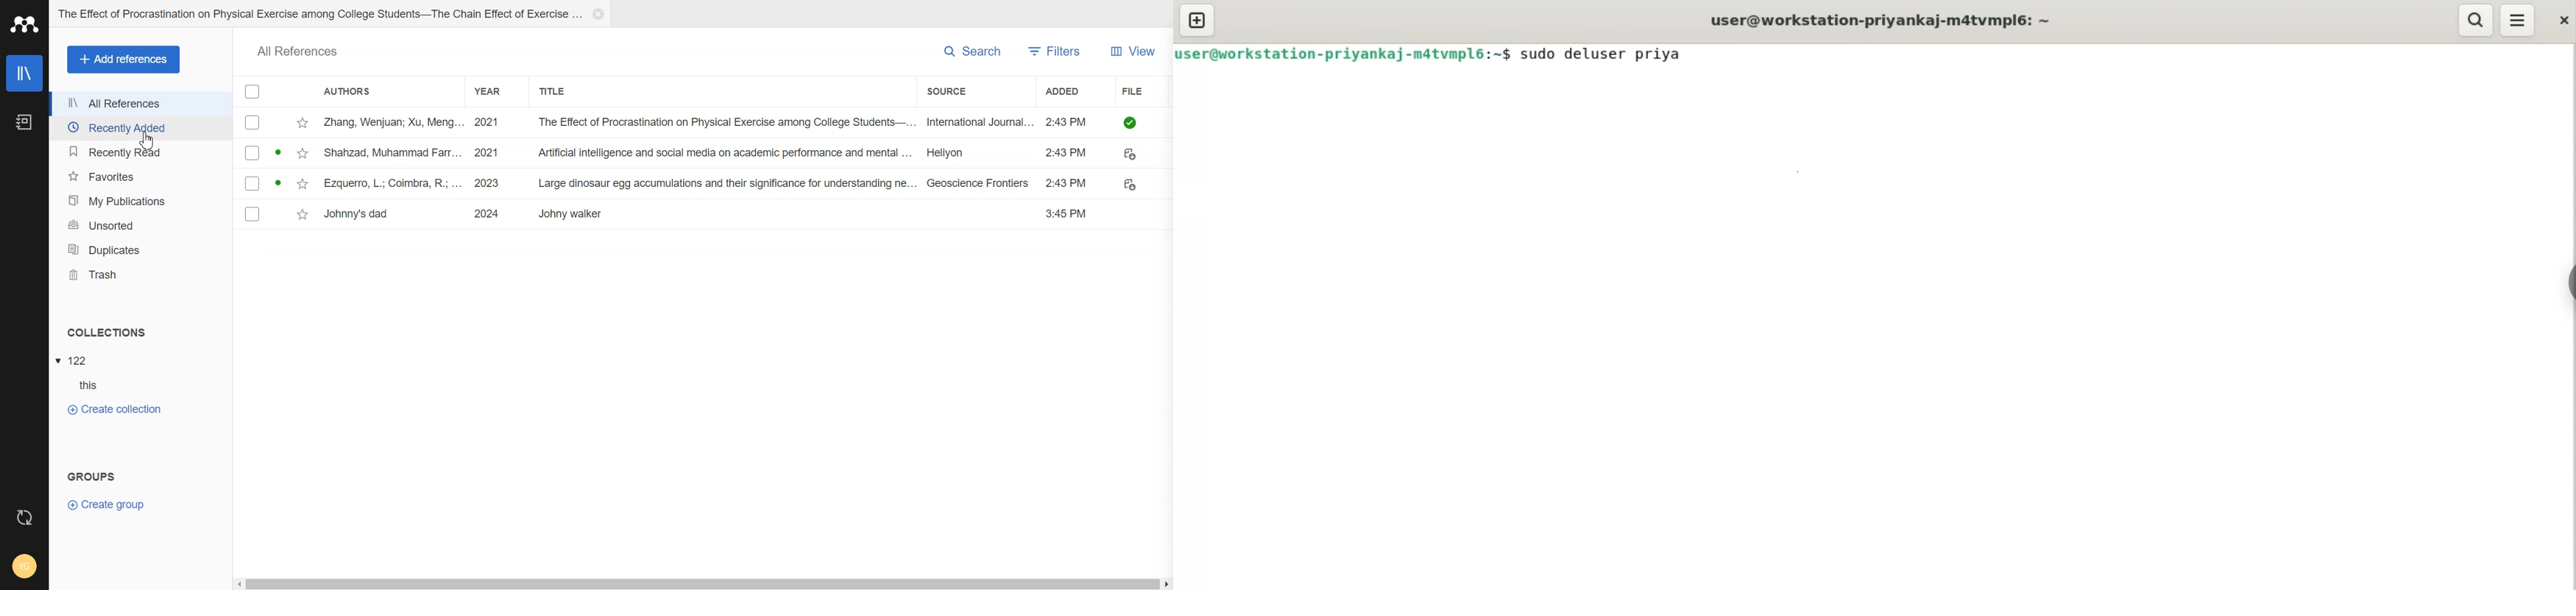  Describe the element at coordinates (140, 103) in the screenshot. I see `All References` at that location.